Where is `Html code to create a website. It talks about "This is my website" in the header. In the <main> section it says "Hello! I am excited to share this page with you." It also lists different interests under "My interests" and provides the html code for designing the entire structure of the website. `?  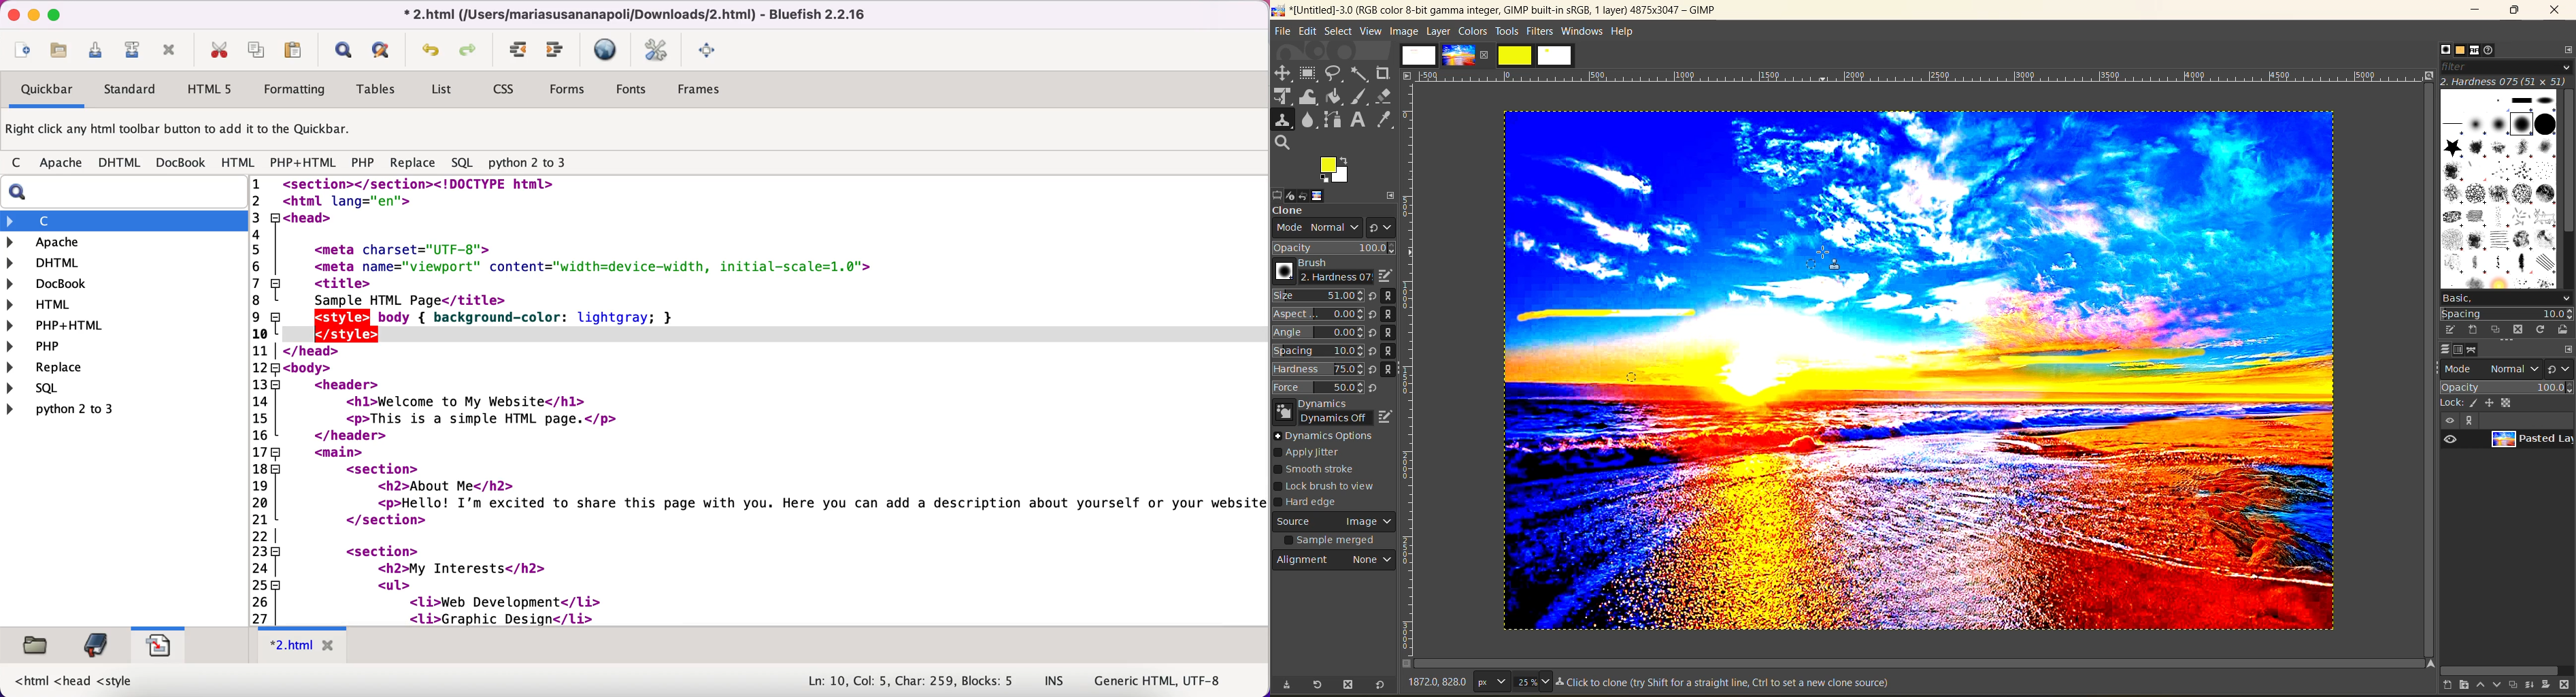
Html code to create a website. It talks about "This is my website" in the header. In the <main> section it says "Hello! I am excited to share this page with you." It also lists different interests under "My interests" and provides the html code for designing the entire structure of the website.  is located at coordinates (777, 400).